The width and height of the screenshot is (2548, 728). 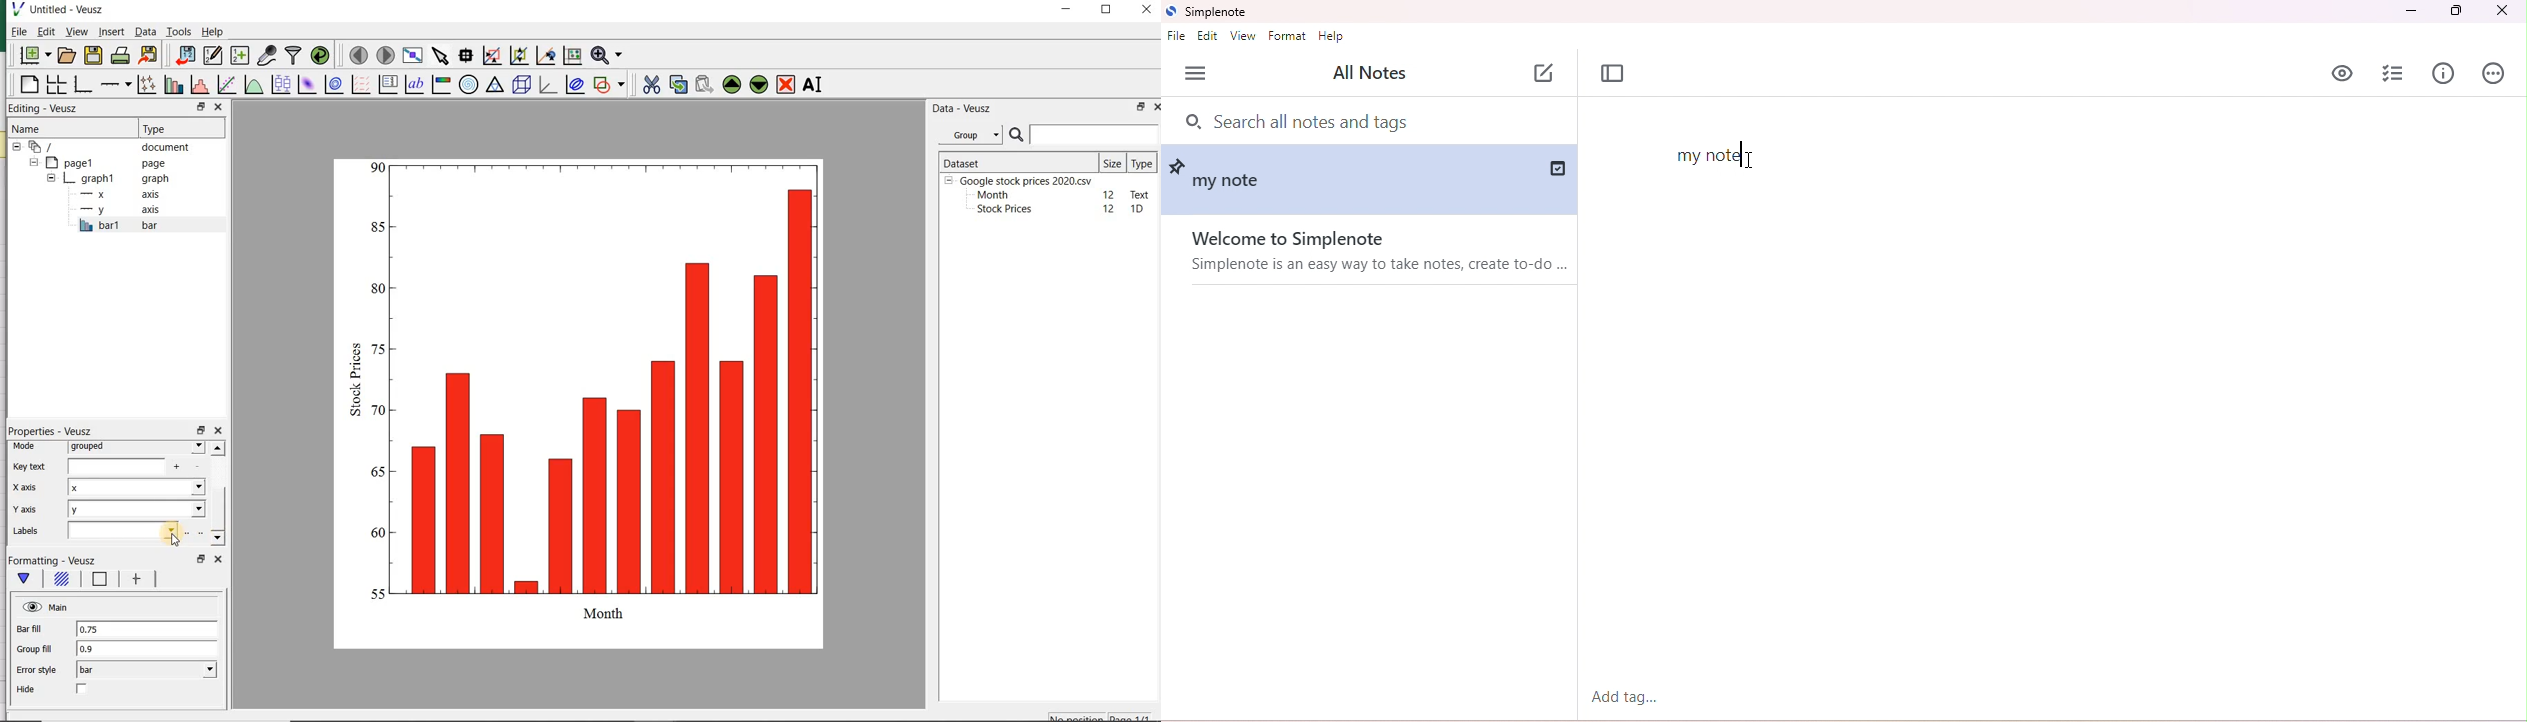 What do you see at coordinates (1139, 210) in the screenshot?
I see `1D` at bounding box center [1139, 210].